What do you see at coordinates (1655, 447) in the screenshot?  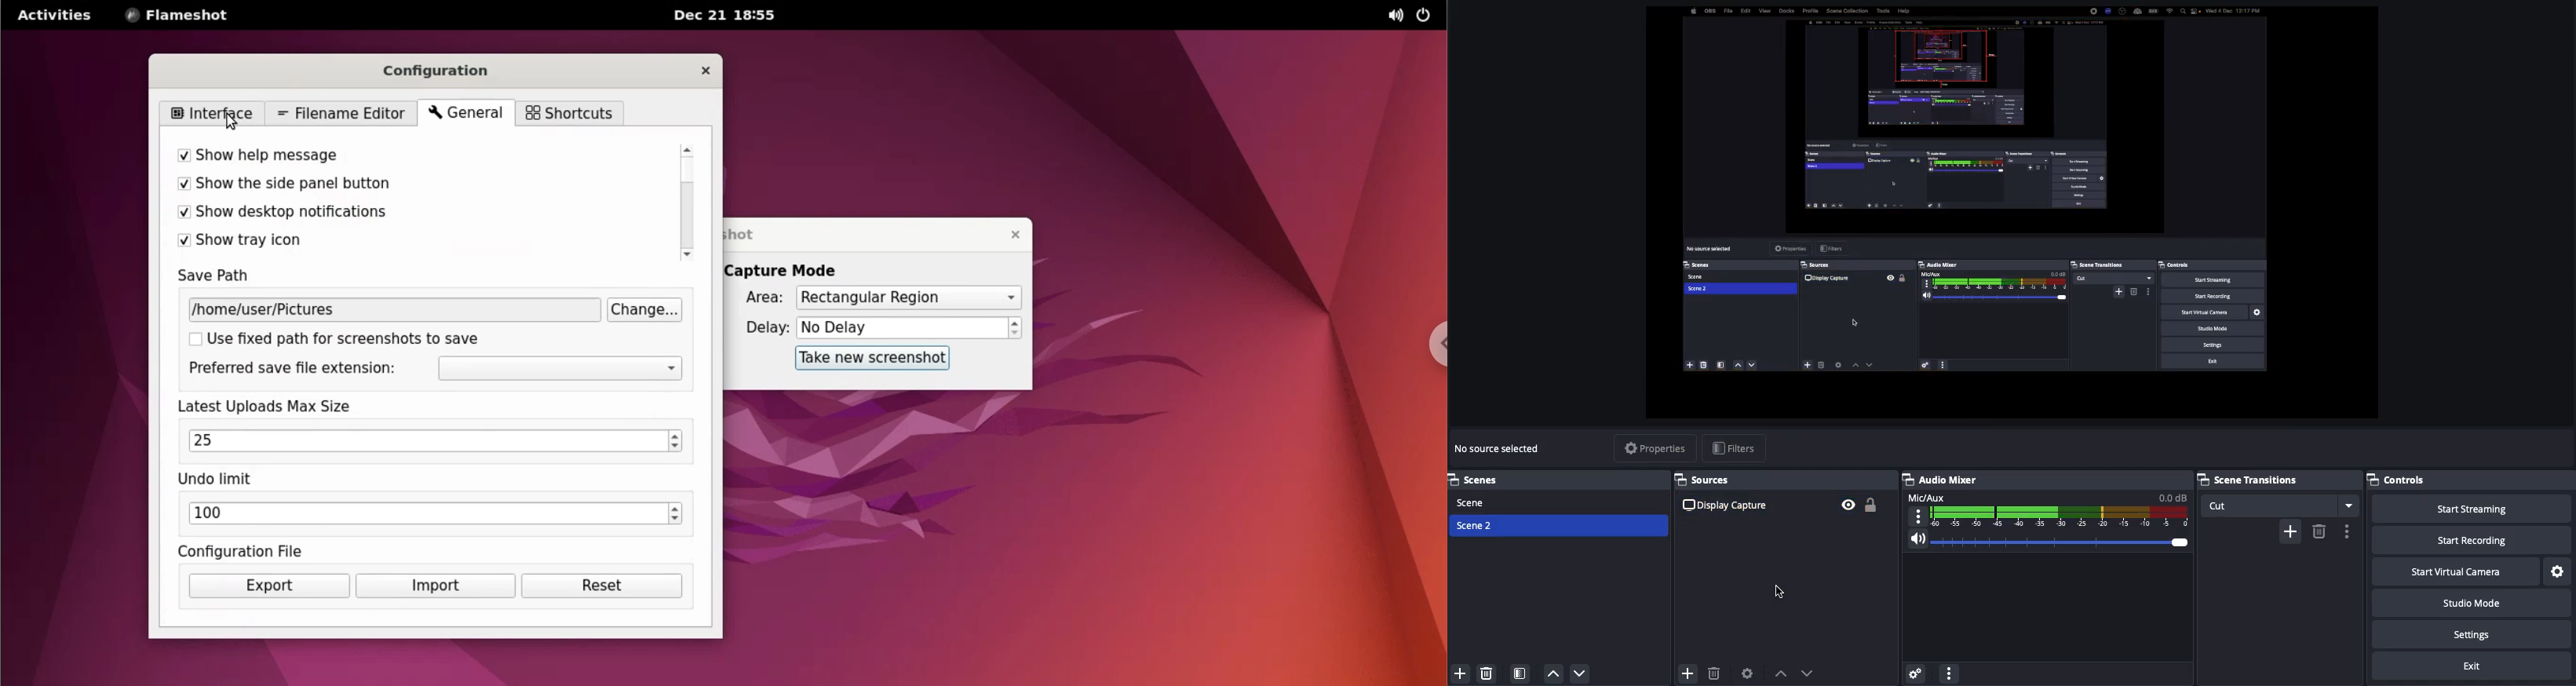 I see `Properties` at bounding box center [1655, 447].